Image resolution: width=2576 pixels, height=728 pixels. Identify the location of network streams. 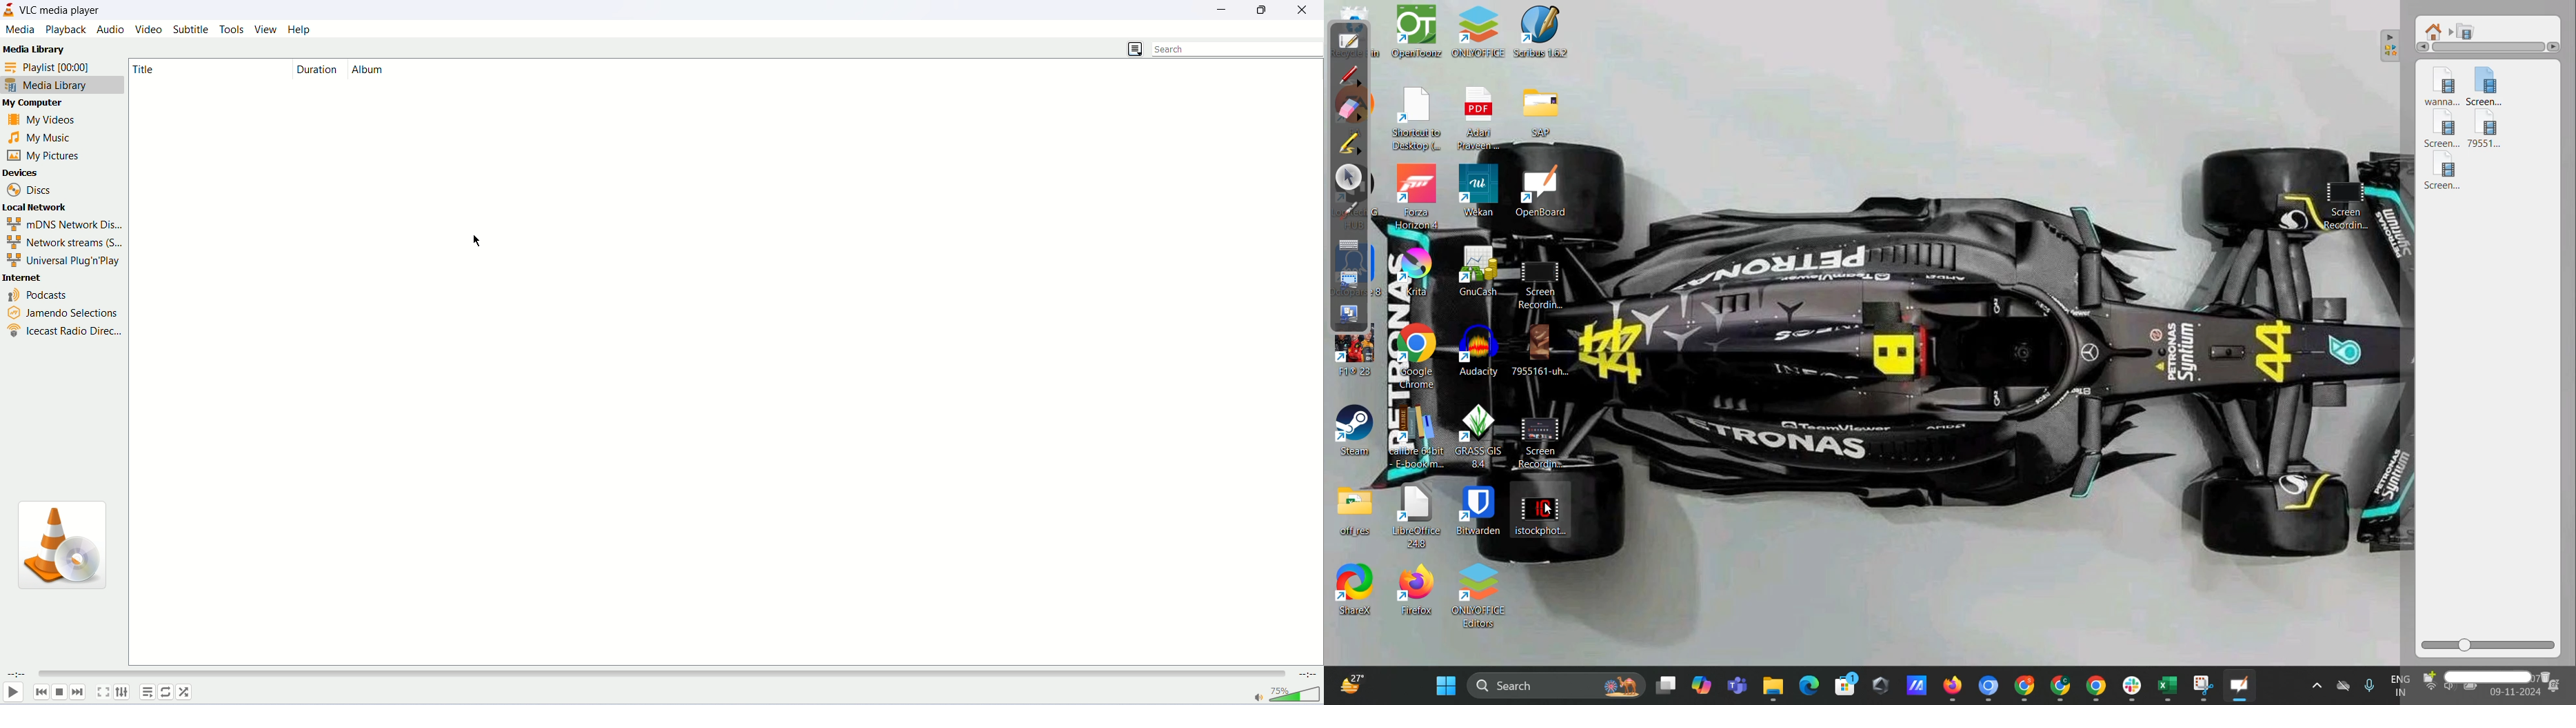
(65, 241).